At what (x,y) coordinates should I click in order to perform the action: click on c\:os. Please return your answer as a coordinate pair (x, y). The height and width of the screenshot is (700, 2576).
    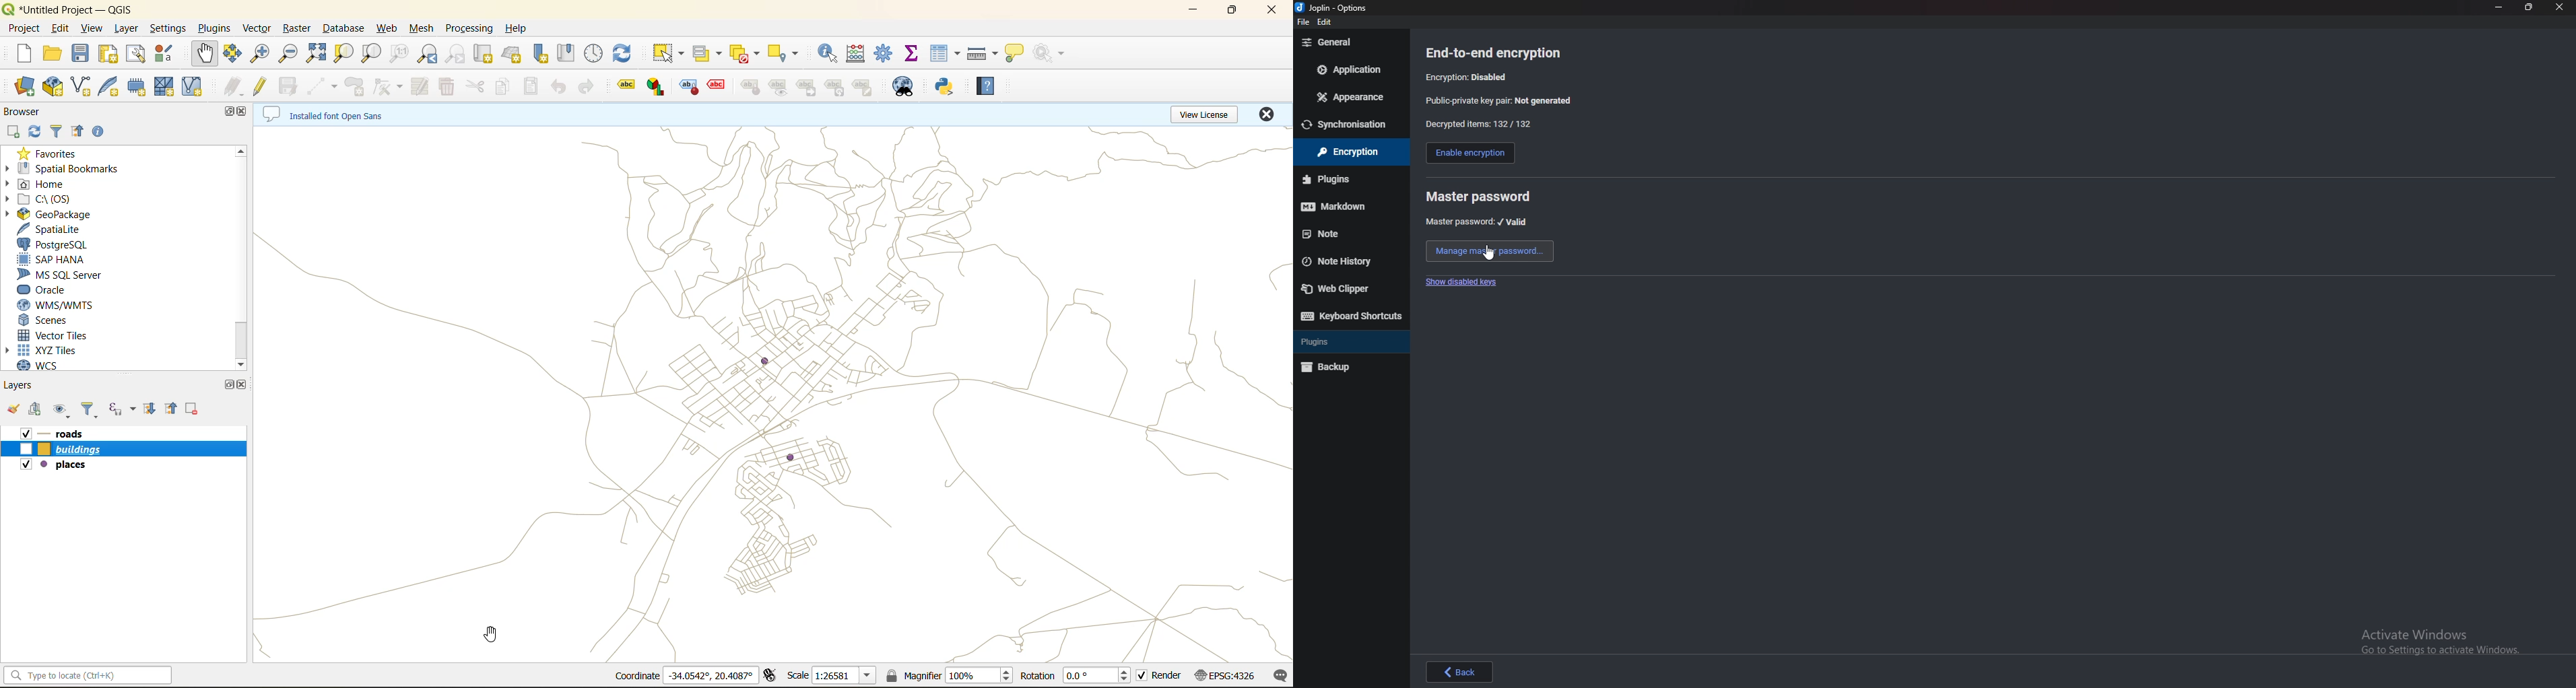
    Looking at the image, I should click on (46, 199).